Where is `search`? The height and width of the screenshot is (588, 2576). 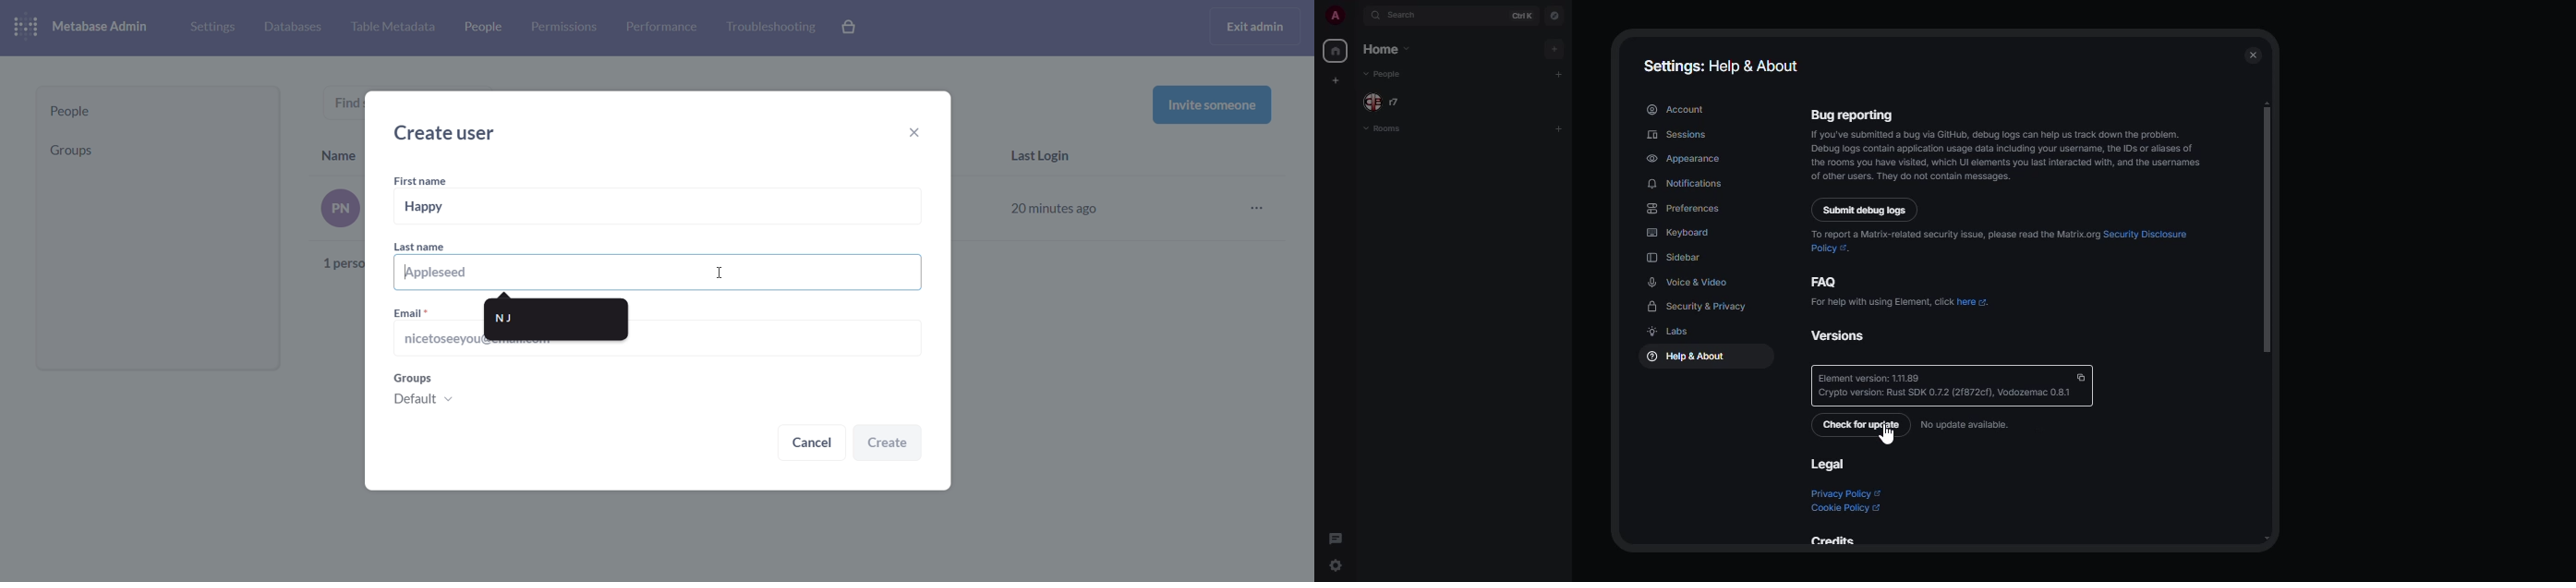 search is located at coordinates (1402, 15).